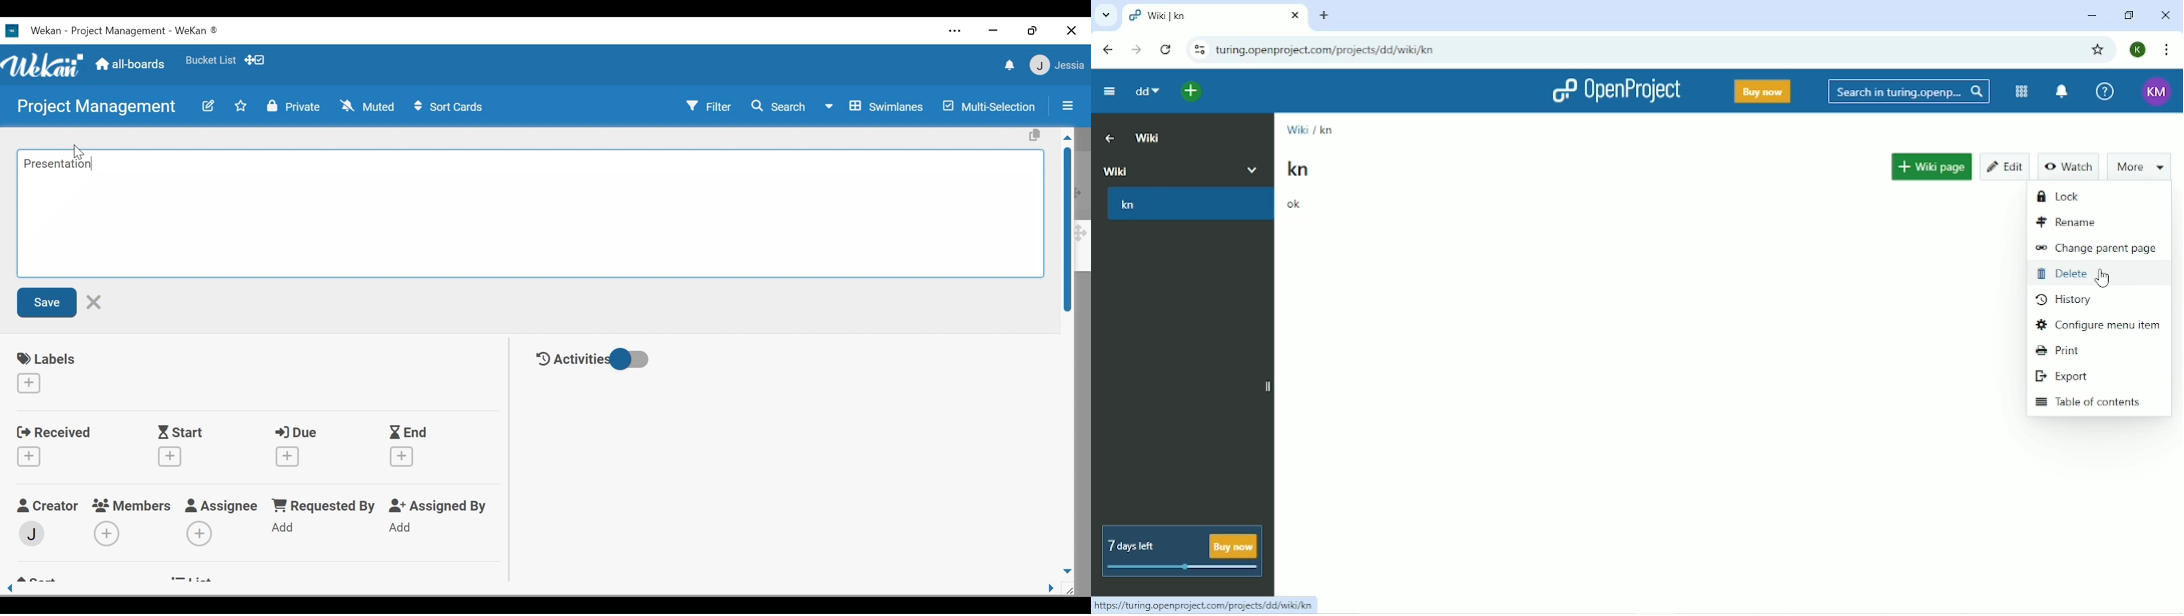  Describe the element at coordinates (33, 533) in the screenshot. I see `Member` at that location.